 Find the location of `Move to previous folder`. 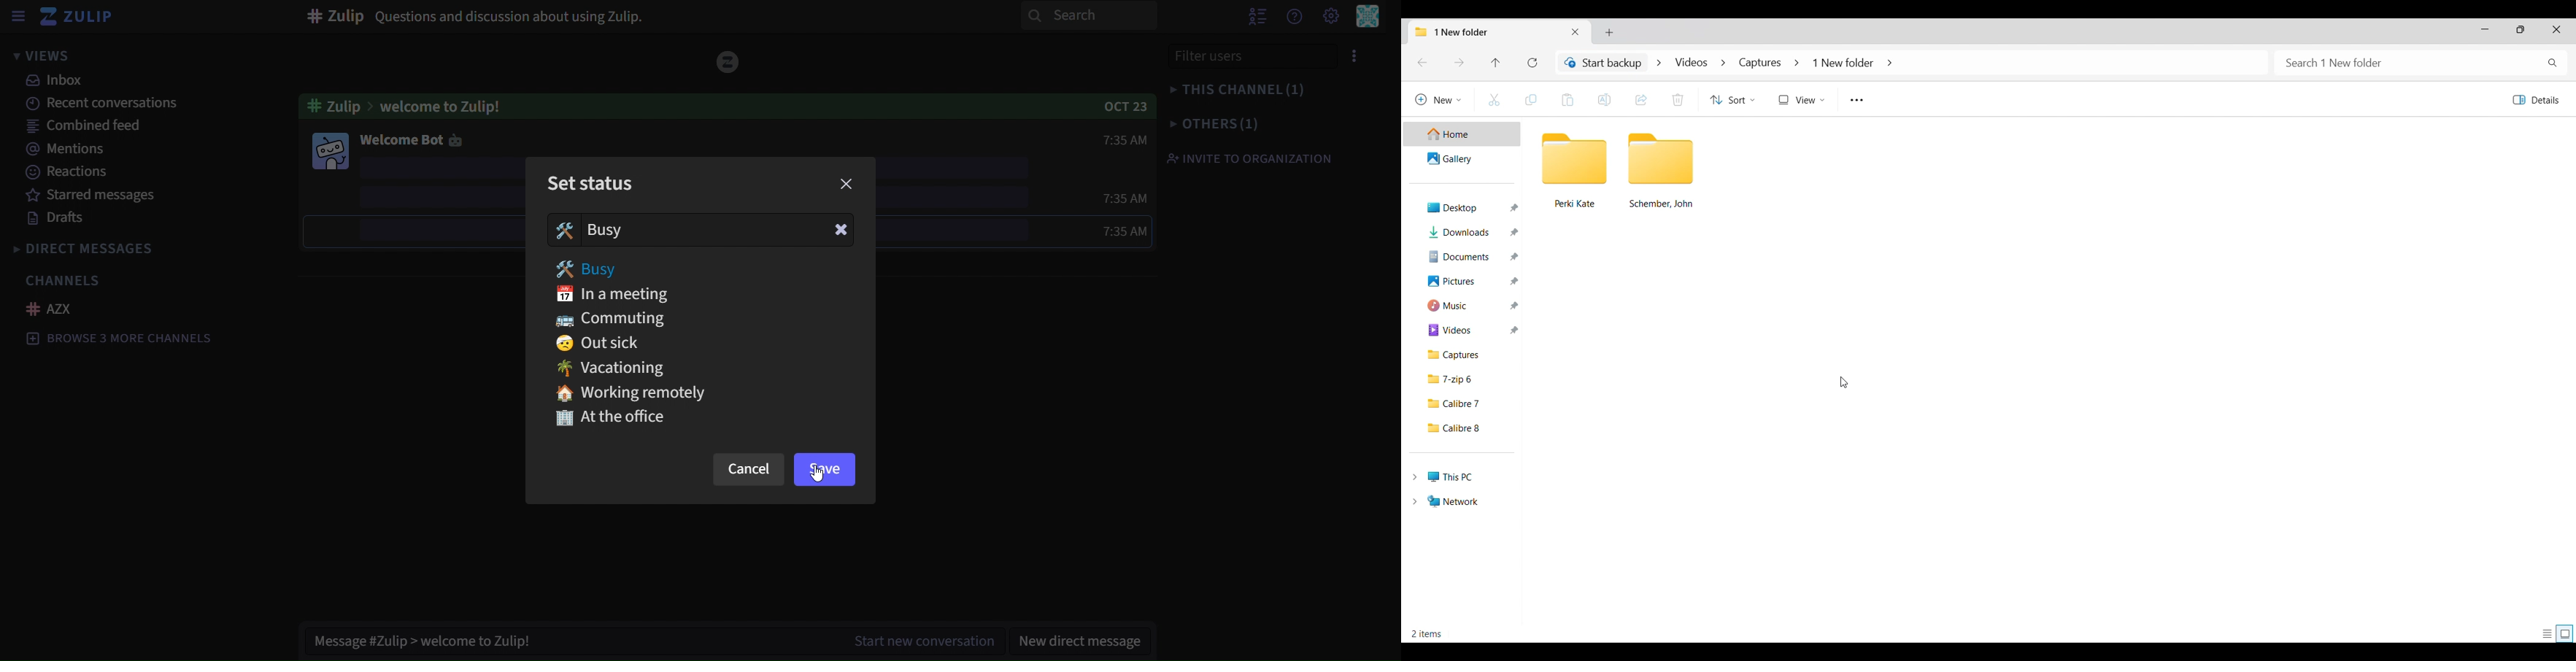

Move to previous folder is located at coordinates (1495, 62).